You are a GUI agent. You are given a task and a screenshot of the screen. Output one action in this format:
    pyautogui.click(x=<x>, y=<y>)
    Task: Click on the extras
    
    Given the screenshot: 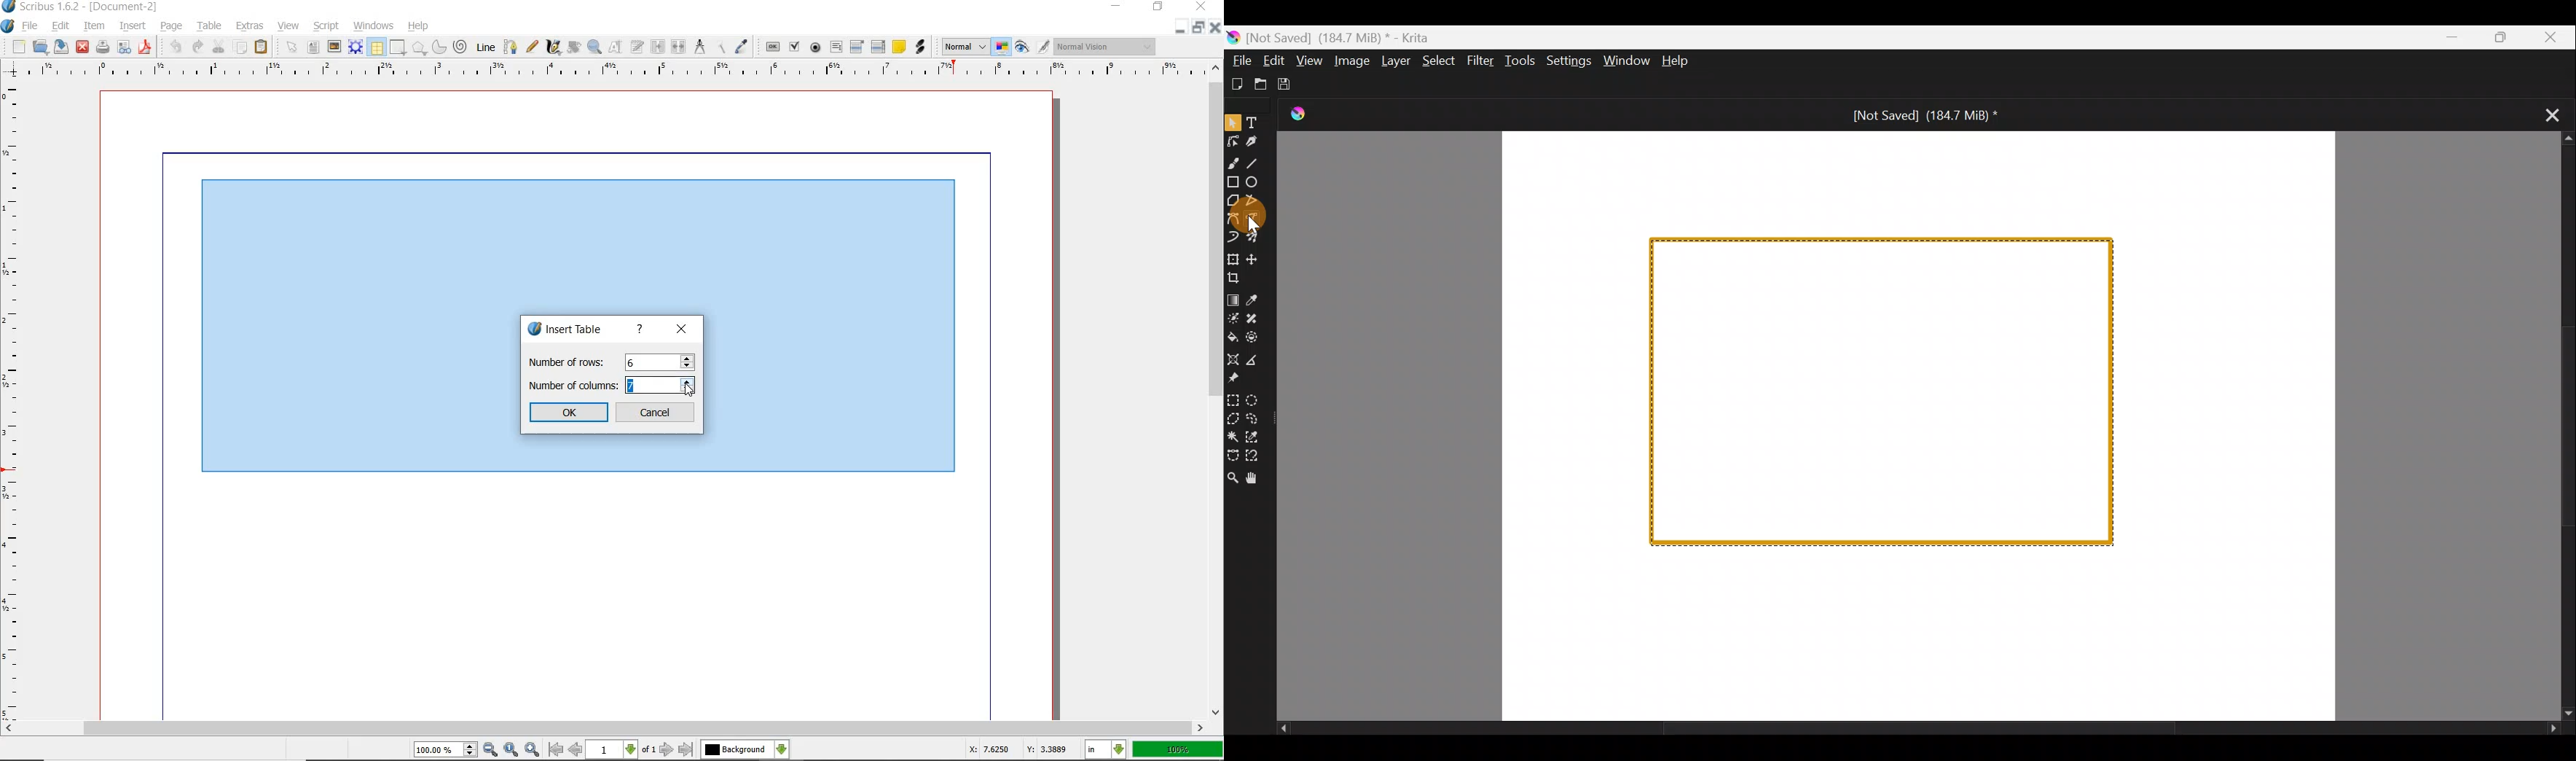 What is the action you would take?
    pyautogui.click(x=248, y=26)
    